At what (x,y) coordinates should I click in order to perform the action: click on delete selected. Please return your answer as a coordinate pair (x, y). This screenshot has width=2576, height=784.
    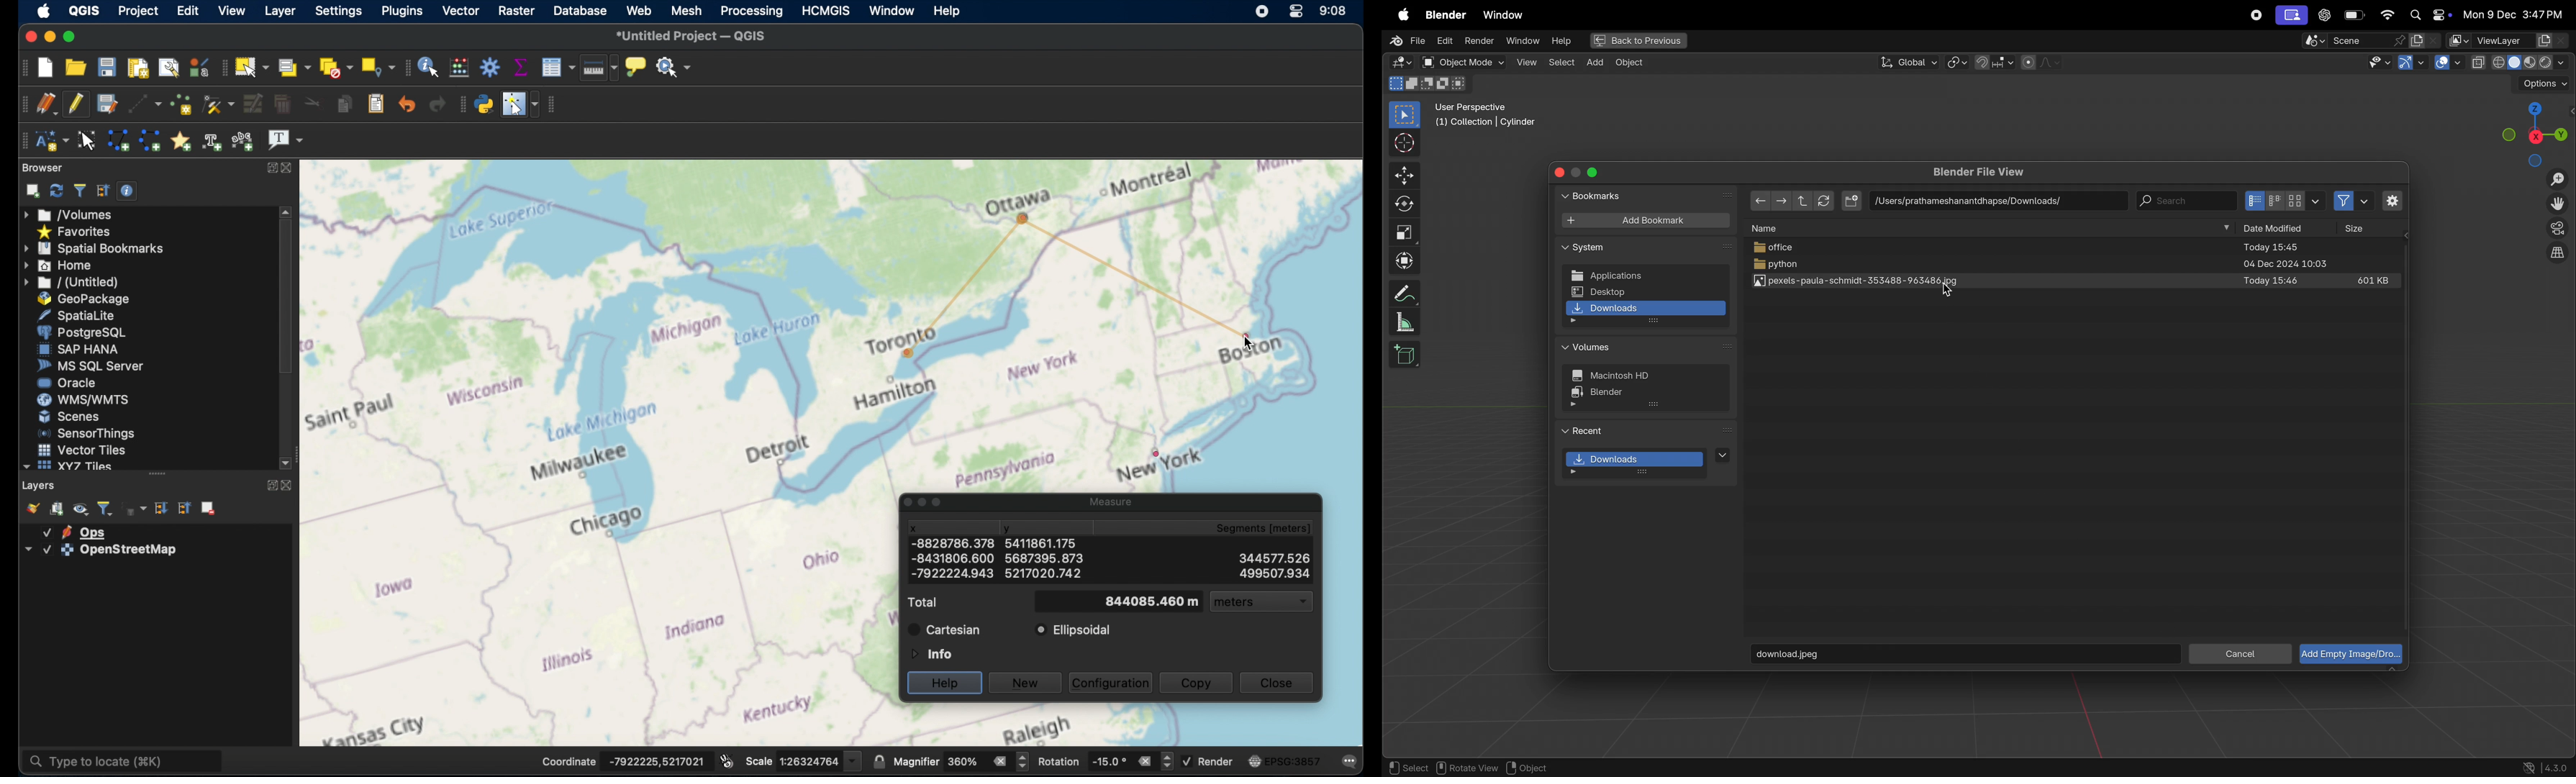
    Looking at the image, I should click on (281, 104).